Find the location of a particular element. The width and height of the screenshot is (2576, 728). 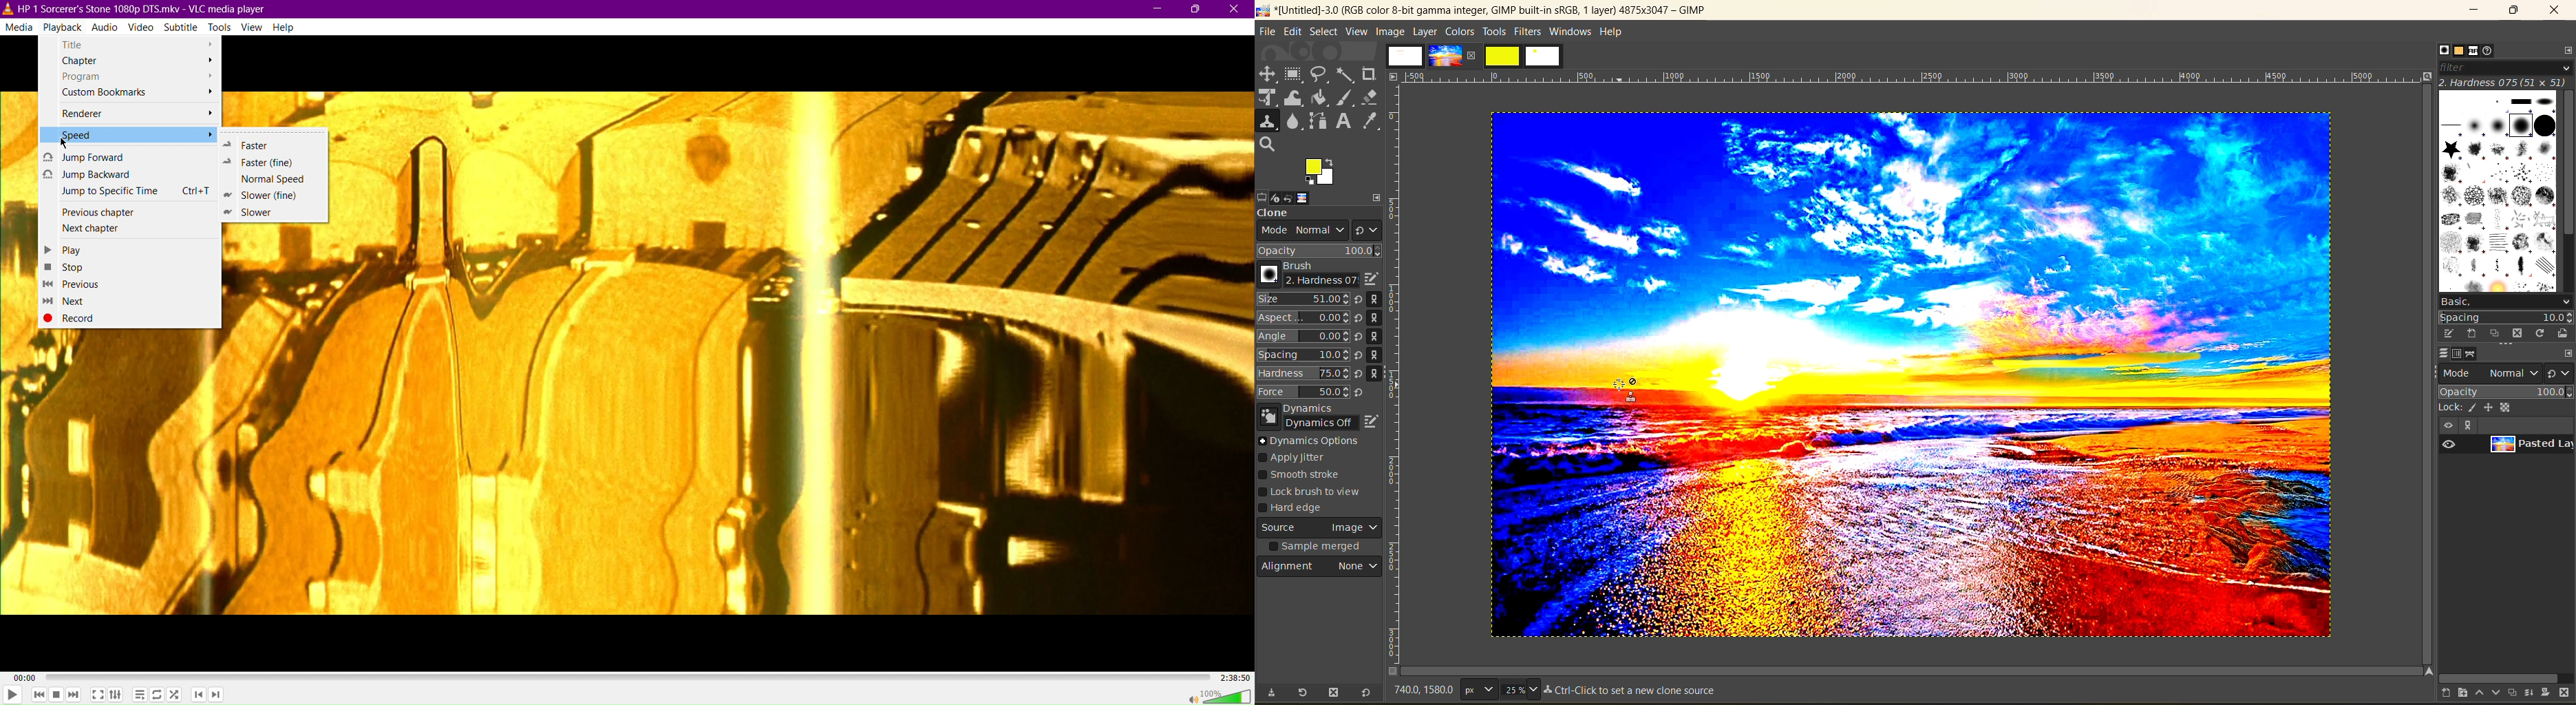

Chapter is located at coordinates (132, 61).